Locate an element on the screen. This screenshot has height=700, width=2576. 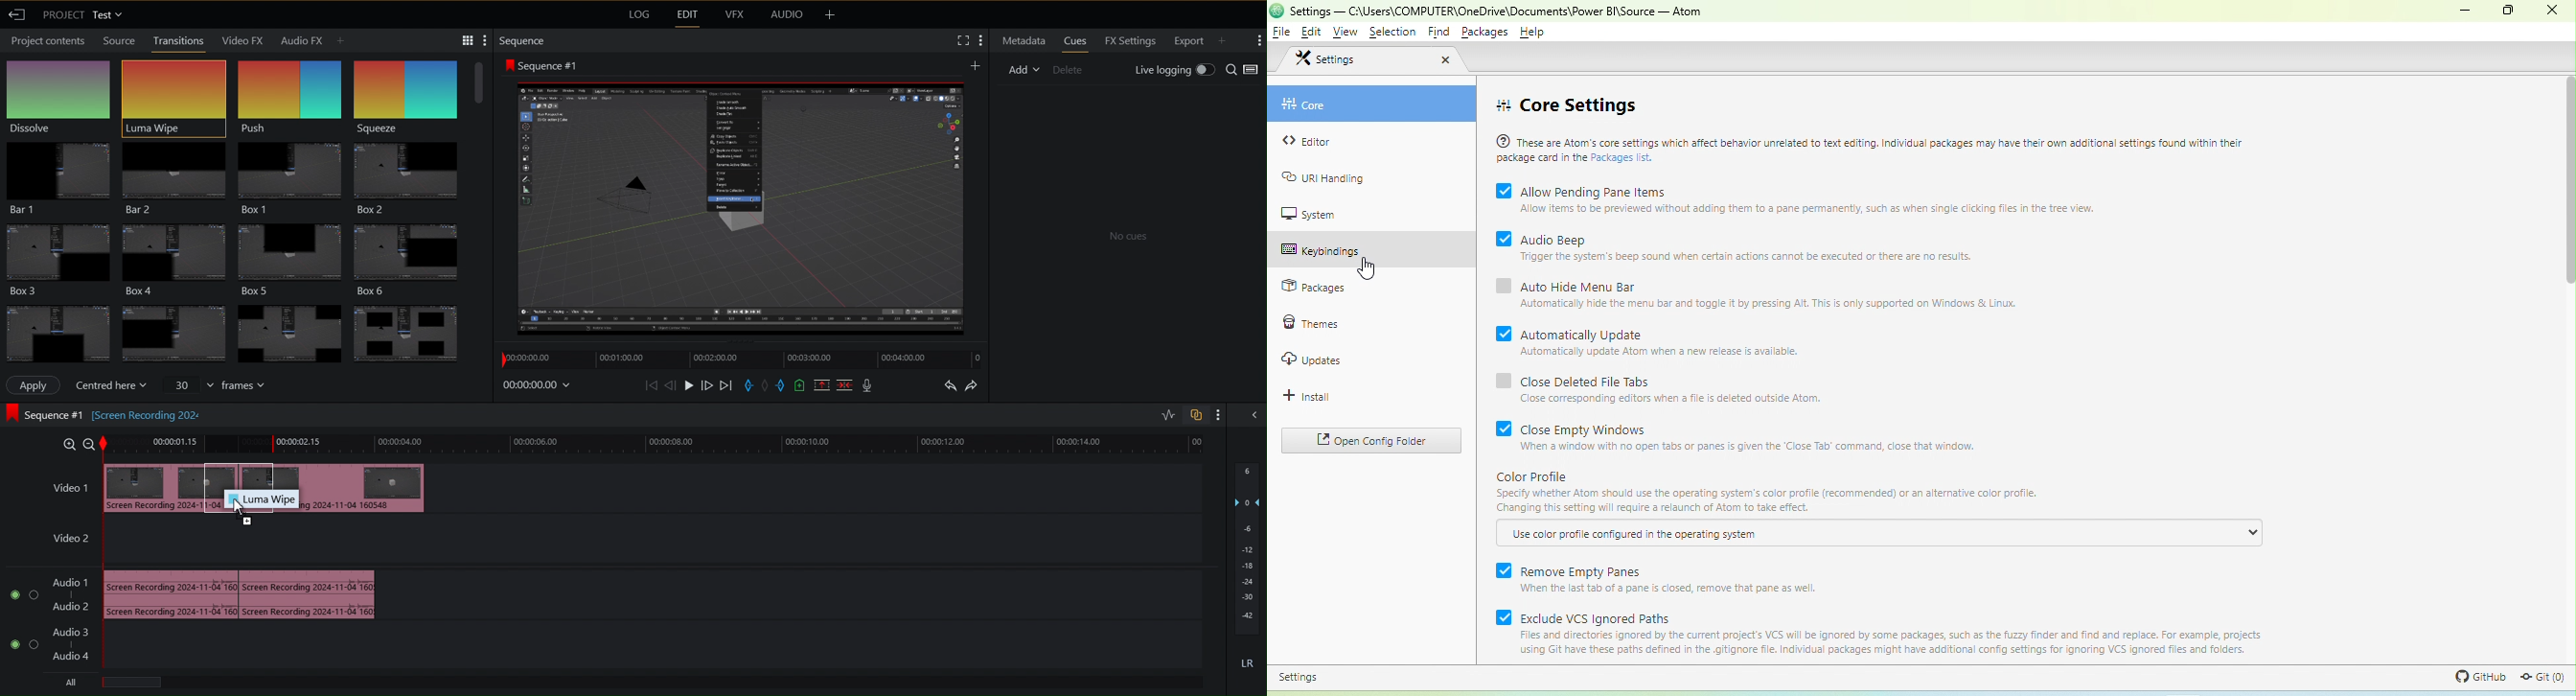
Video 2 is located at coordinates (71, 541).